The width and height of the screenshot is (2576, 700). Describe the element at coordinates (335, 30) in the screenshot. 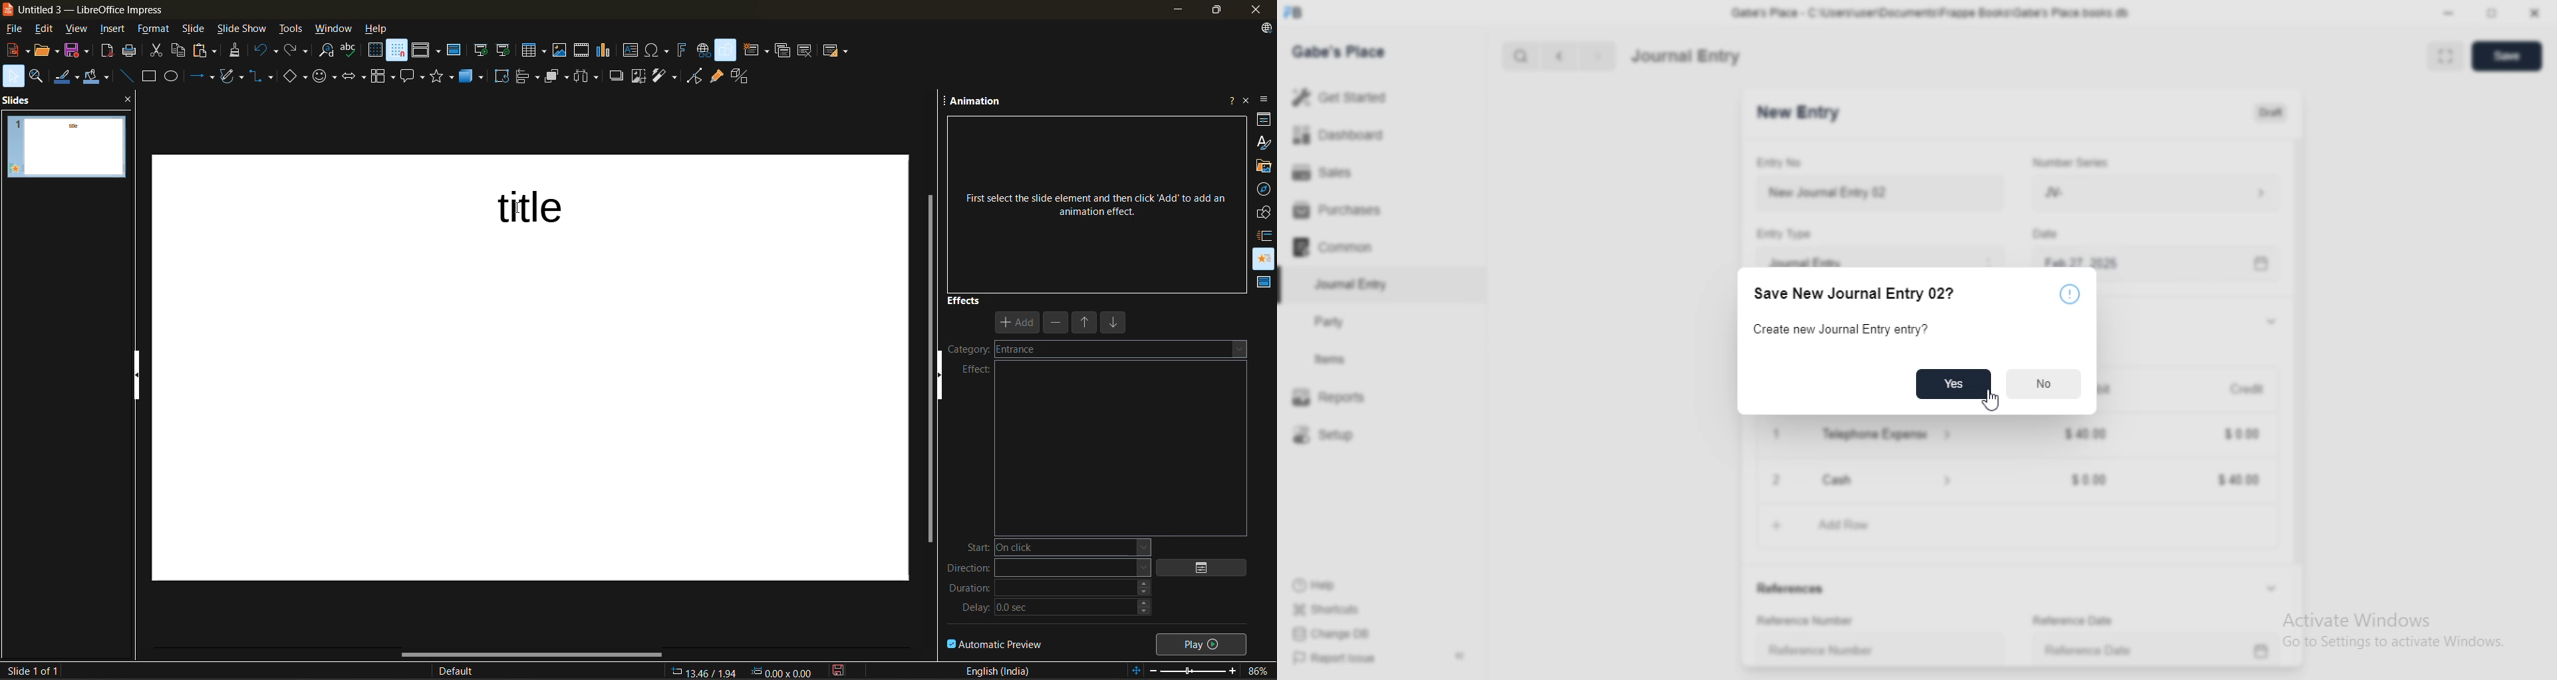

I see `window` at that location.